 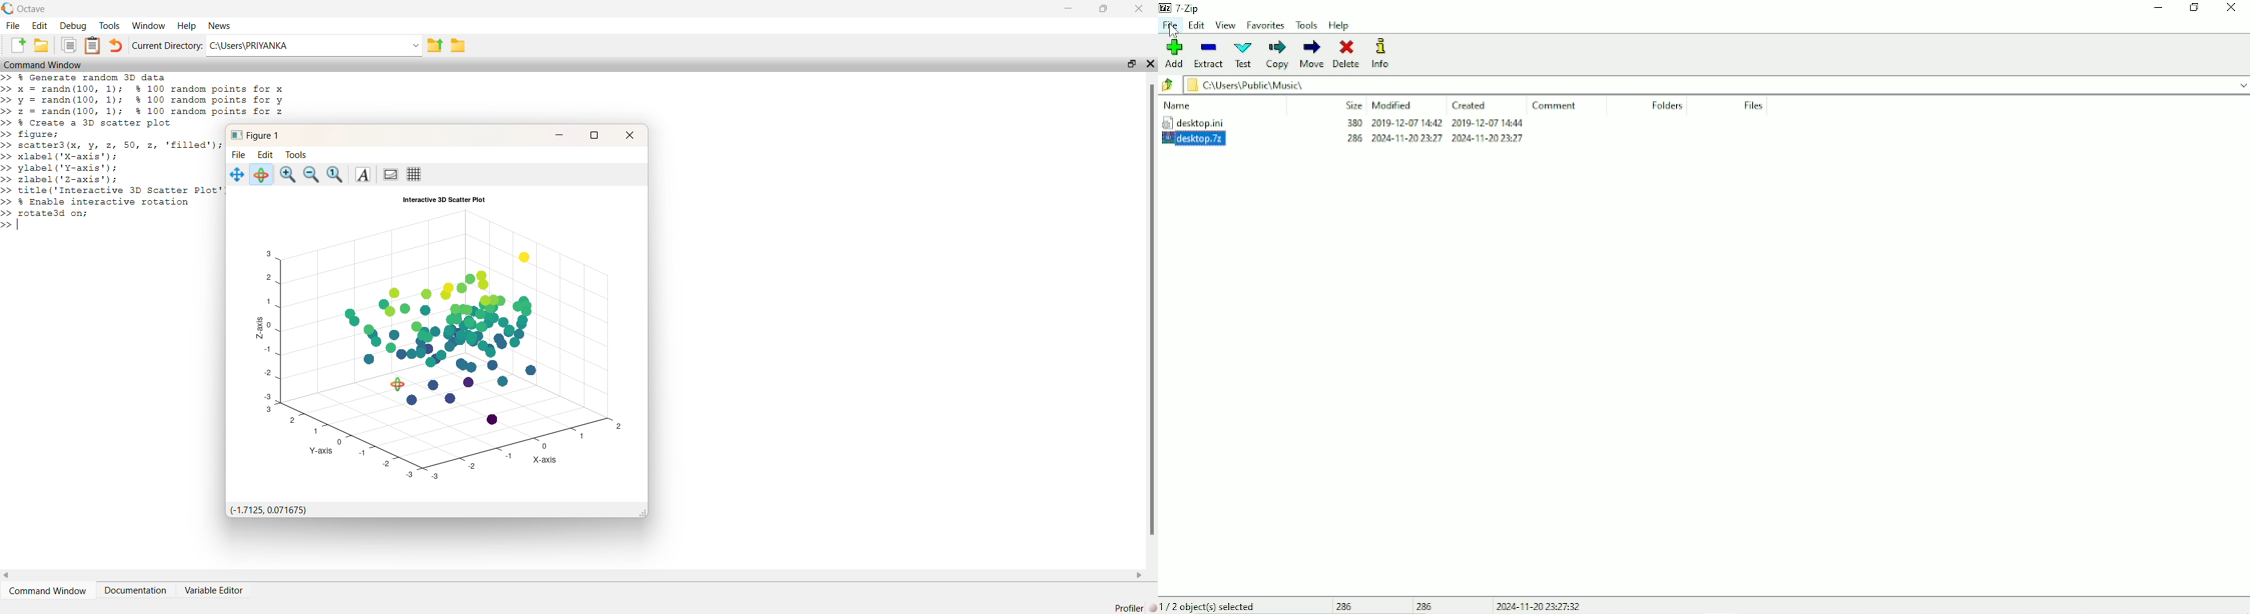 I want to click on scroll right, so click(x=1139, y=575).